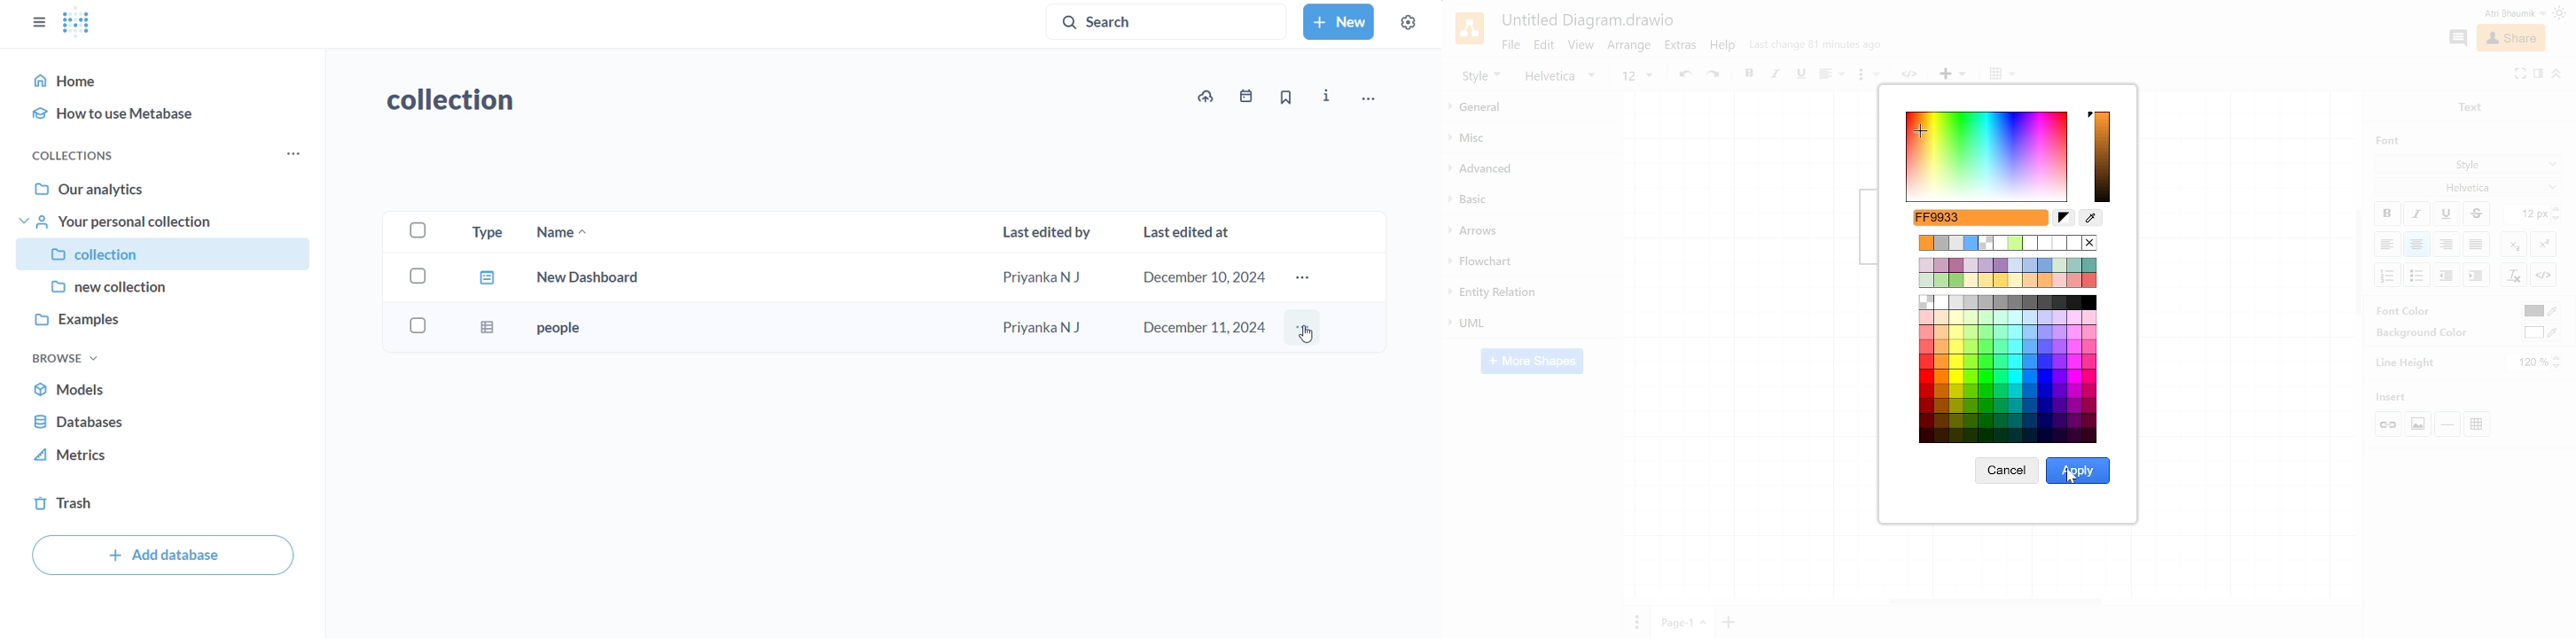 This screenshot has height=644, width=2576. Describe the element at coordinates (414, 324) in the screenshot. I see `checkbox` at that location.